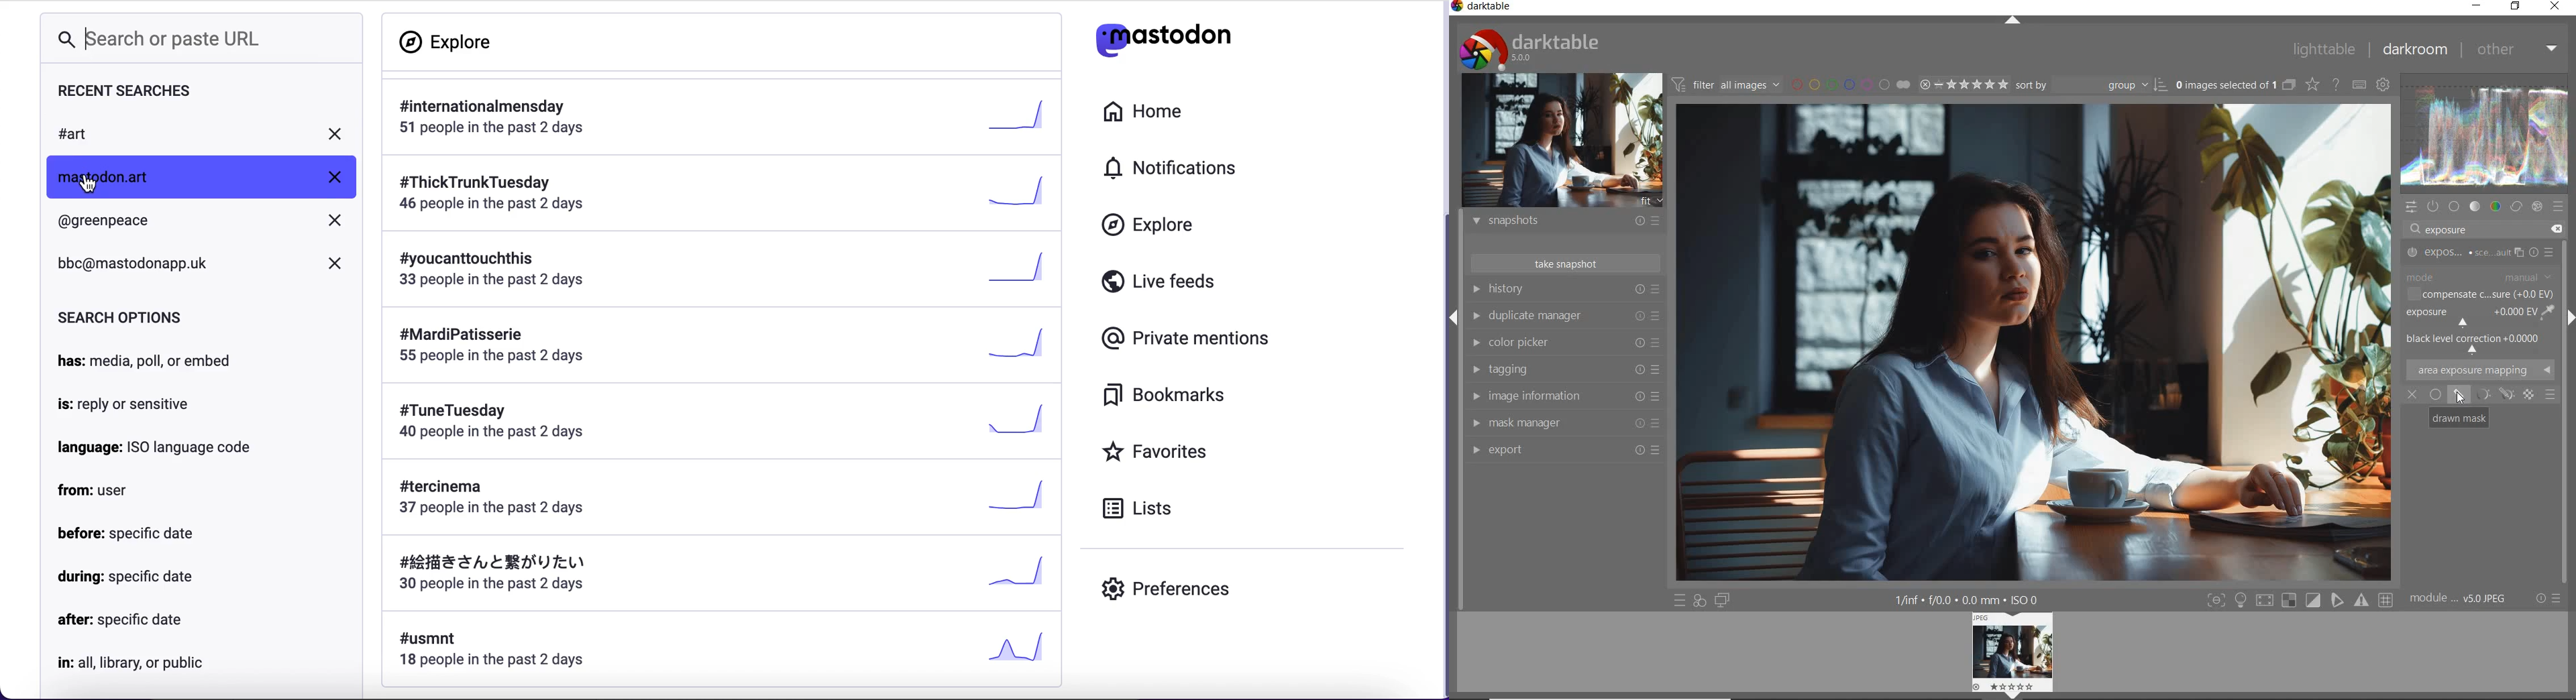 This screenshot has width=2576, height=700. What do you see at coordinates (720, 576) in the screenshot?
I see `Chinese trend` at bounding box center [720, 576].